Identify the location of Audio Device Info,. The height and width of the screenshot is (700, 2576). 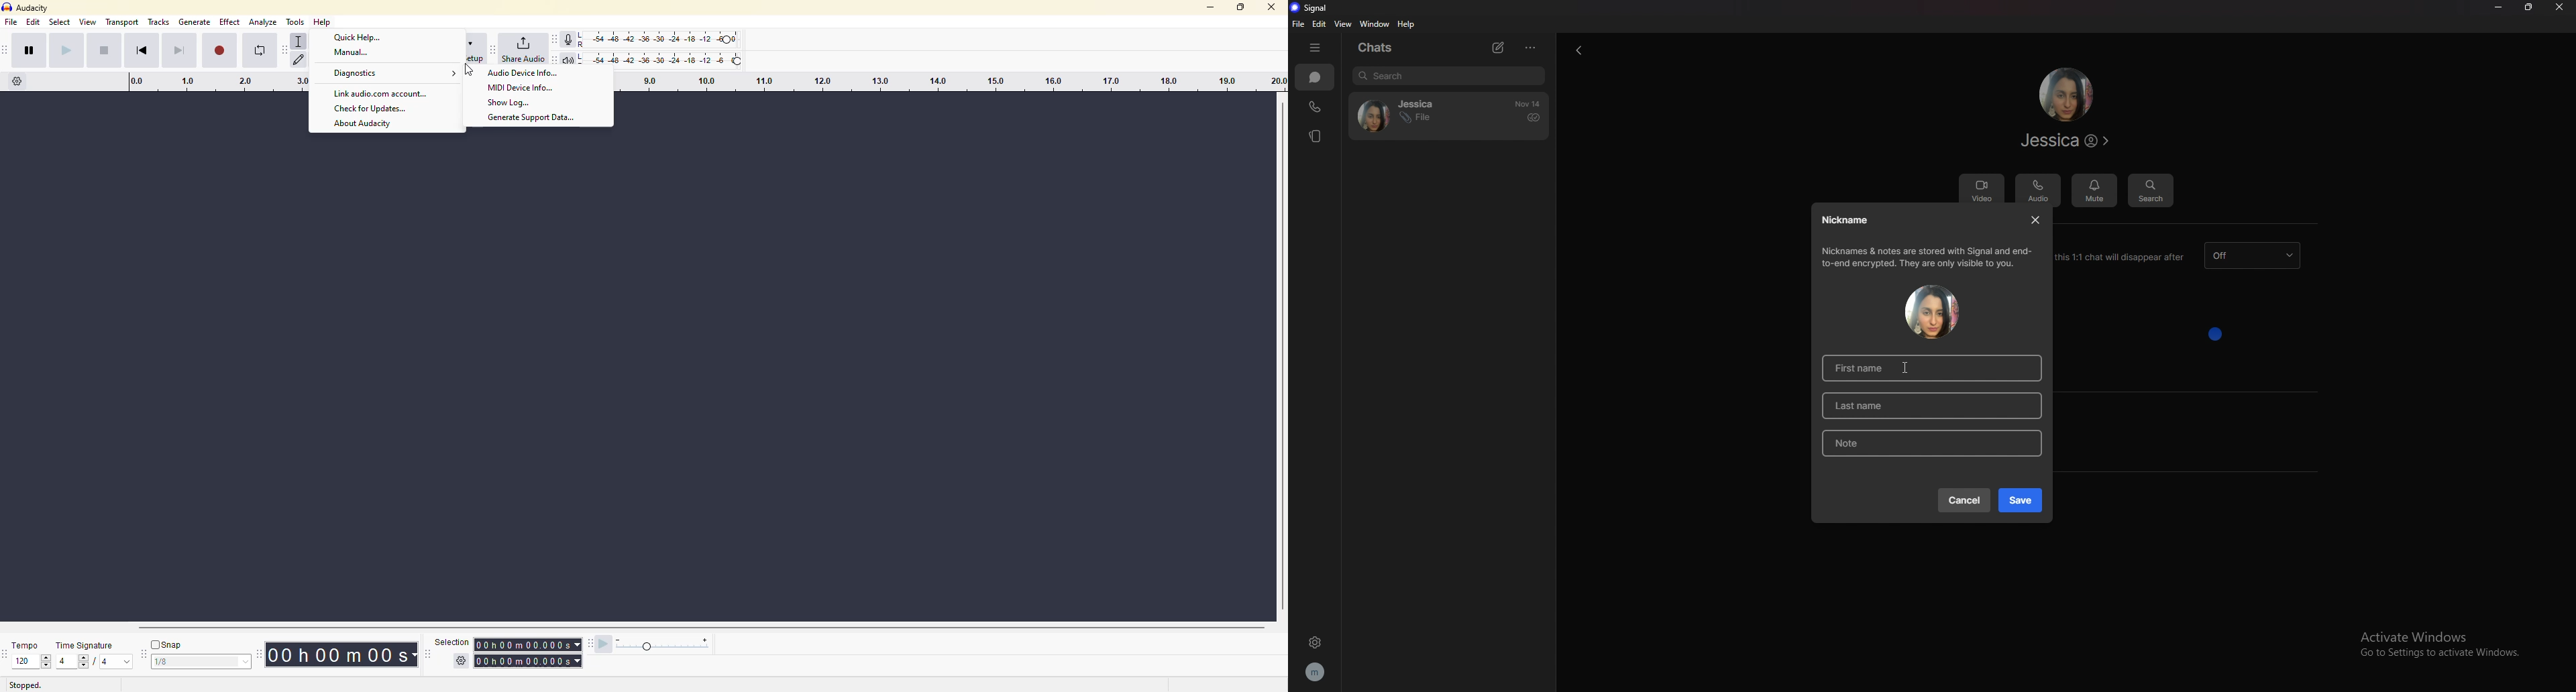
(523, 74).